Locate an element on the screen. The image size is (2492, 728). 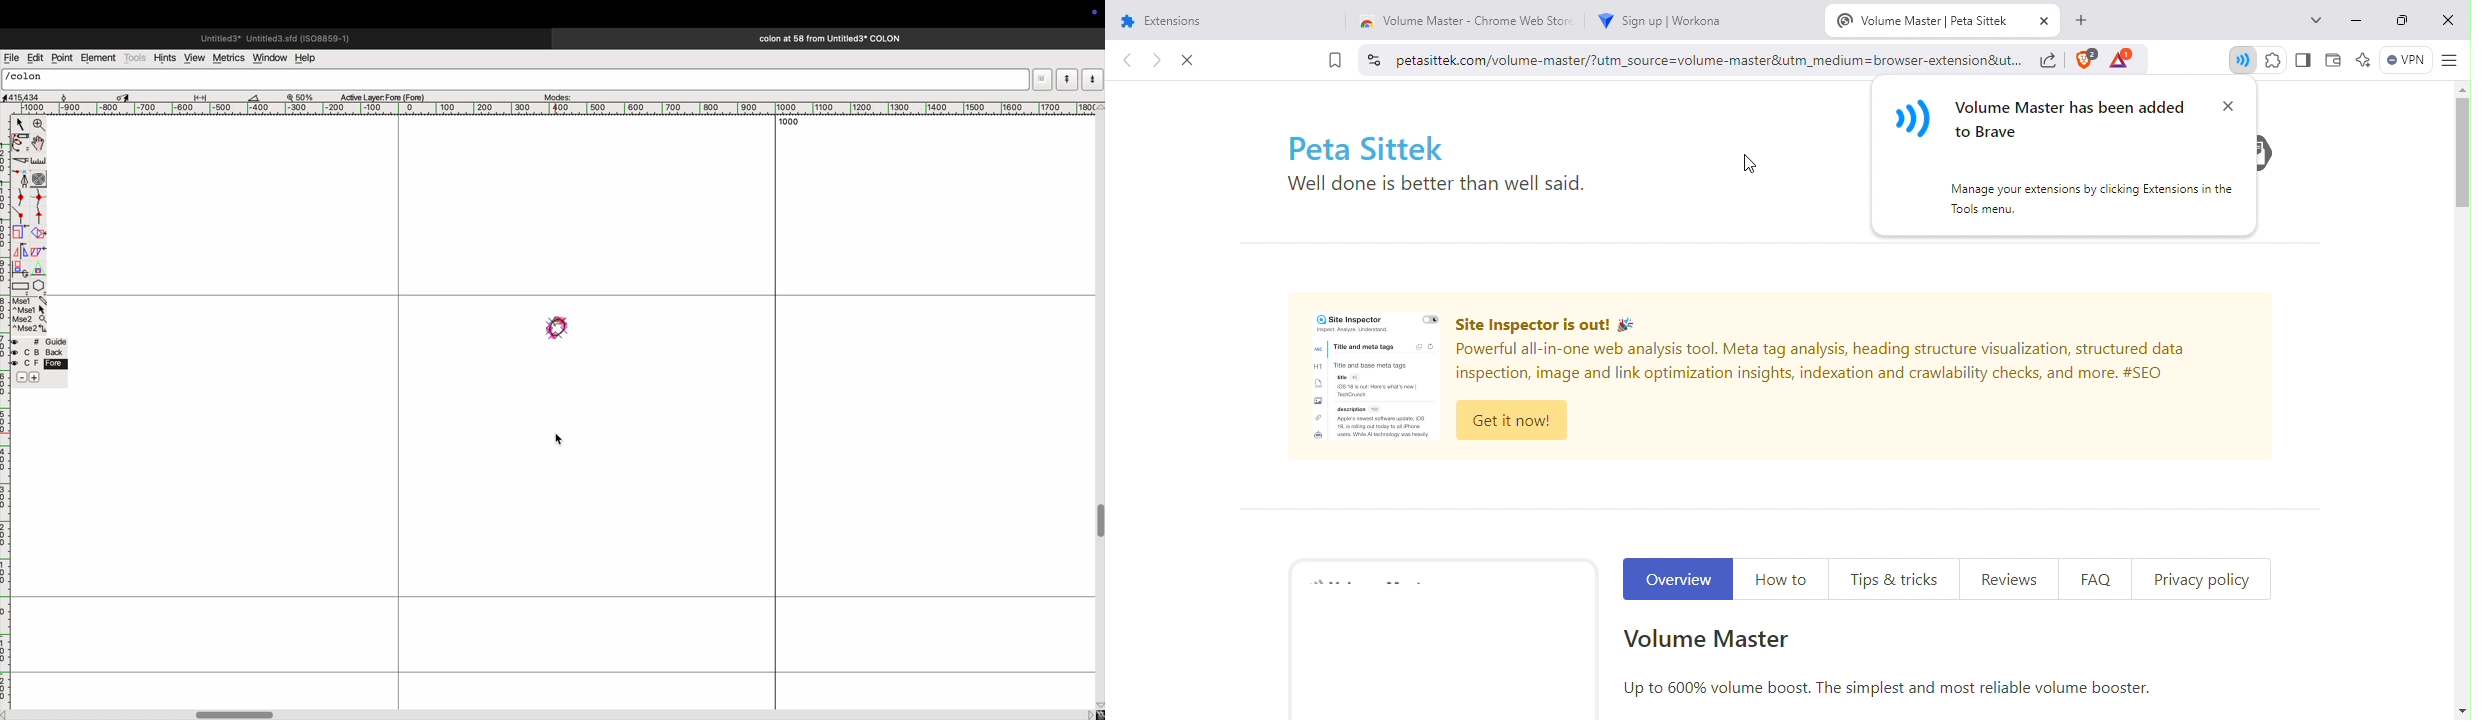
untitled page is located at coordinates (274, 37).